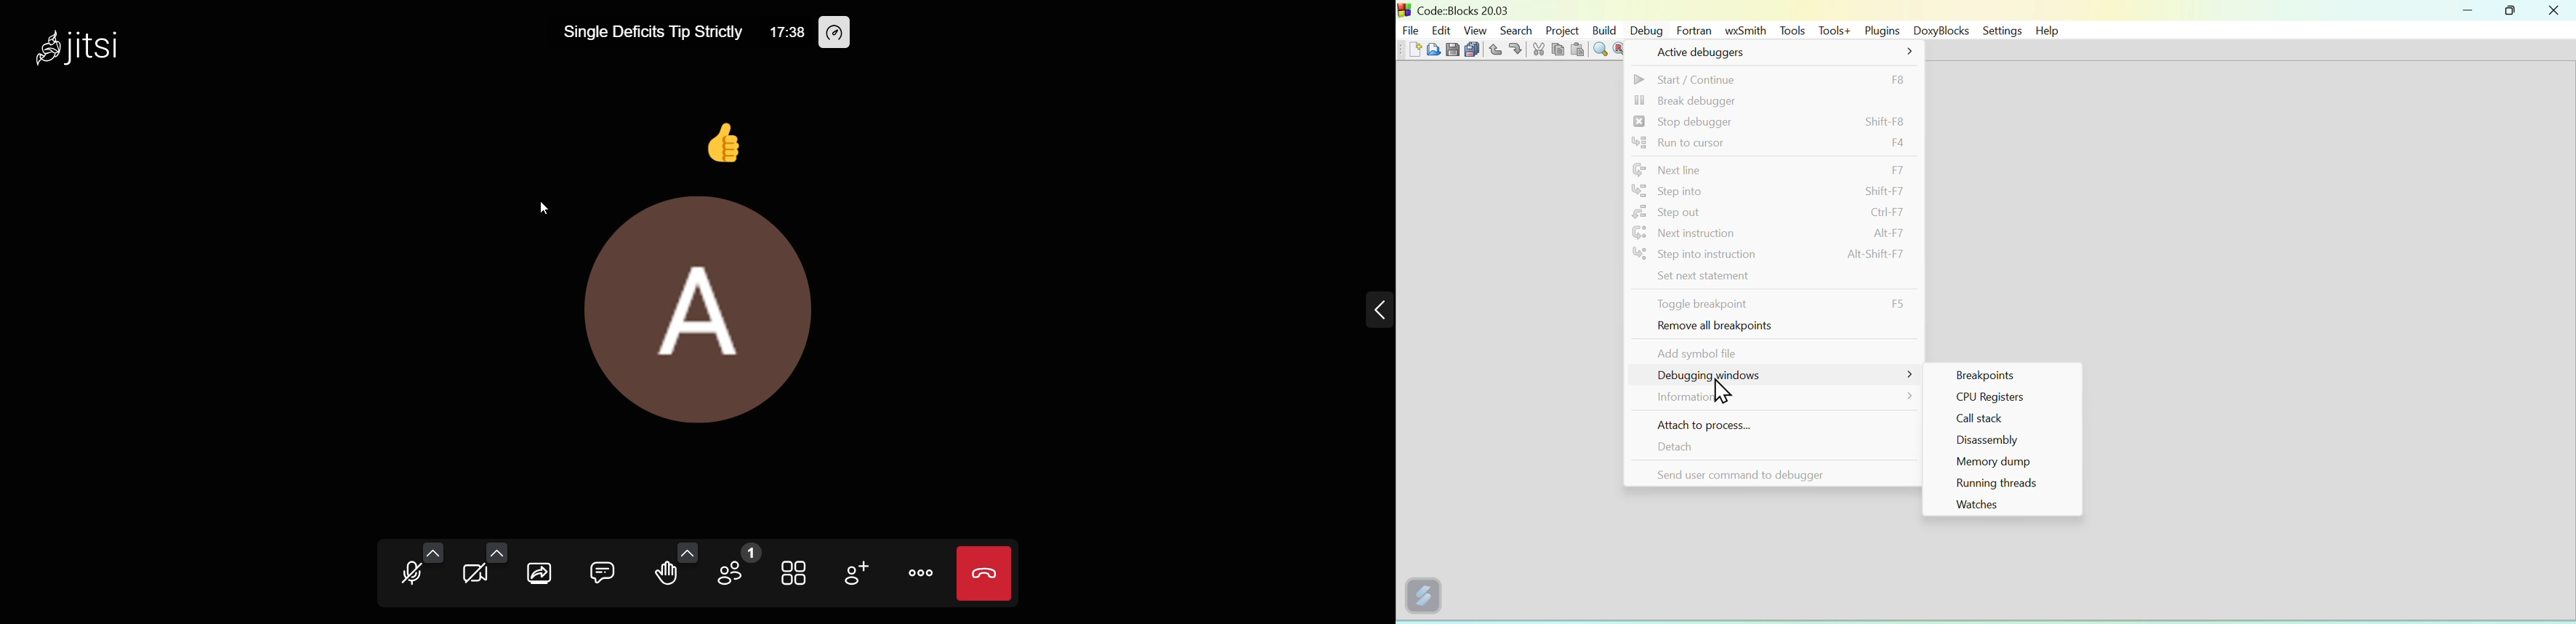  Describe the element at coordinates (2001, 399) in the screenshot. I see `CPU Registers` at that location.